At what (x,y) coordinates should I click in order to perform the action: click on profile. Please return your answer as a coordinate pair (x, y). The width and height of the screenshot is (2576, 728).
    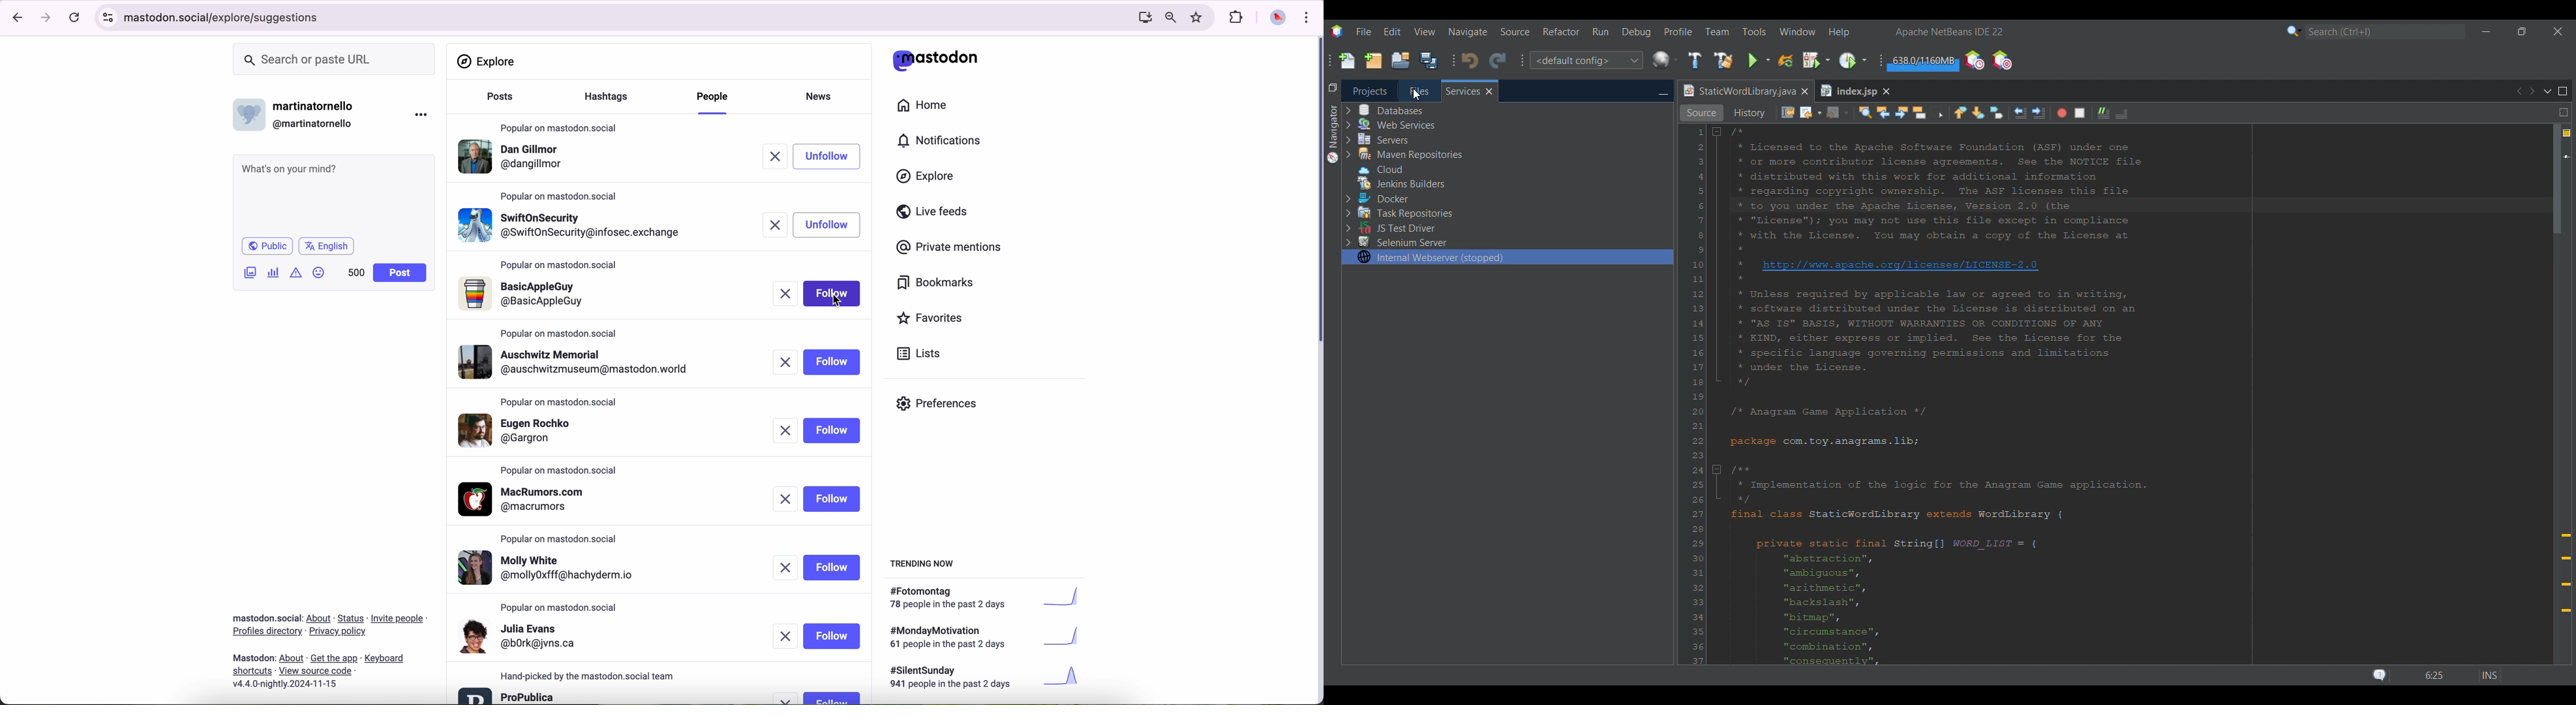
    Looking at the image, I should click on (515, 159).